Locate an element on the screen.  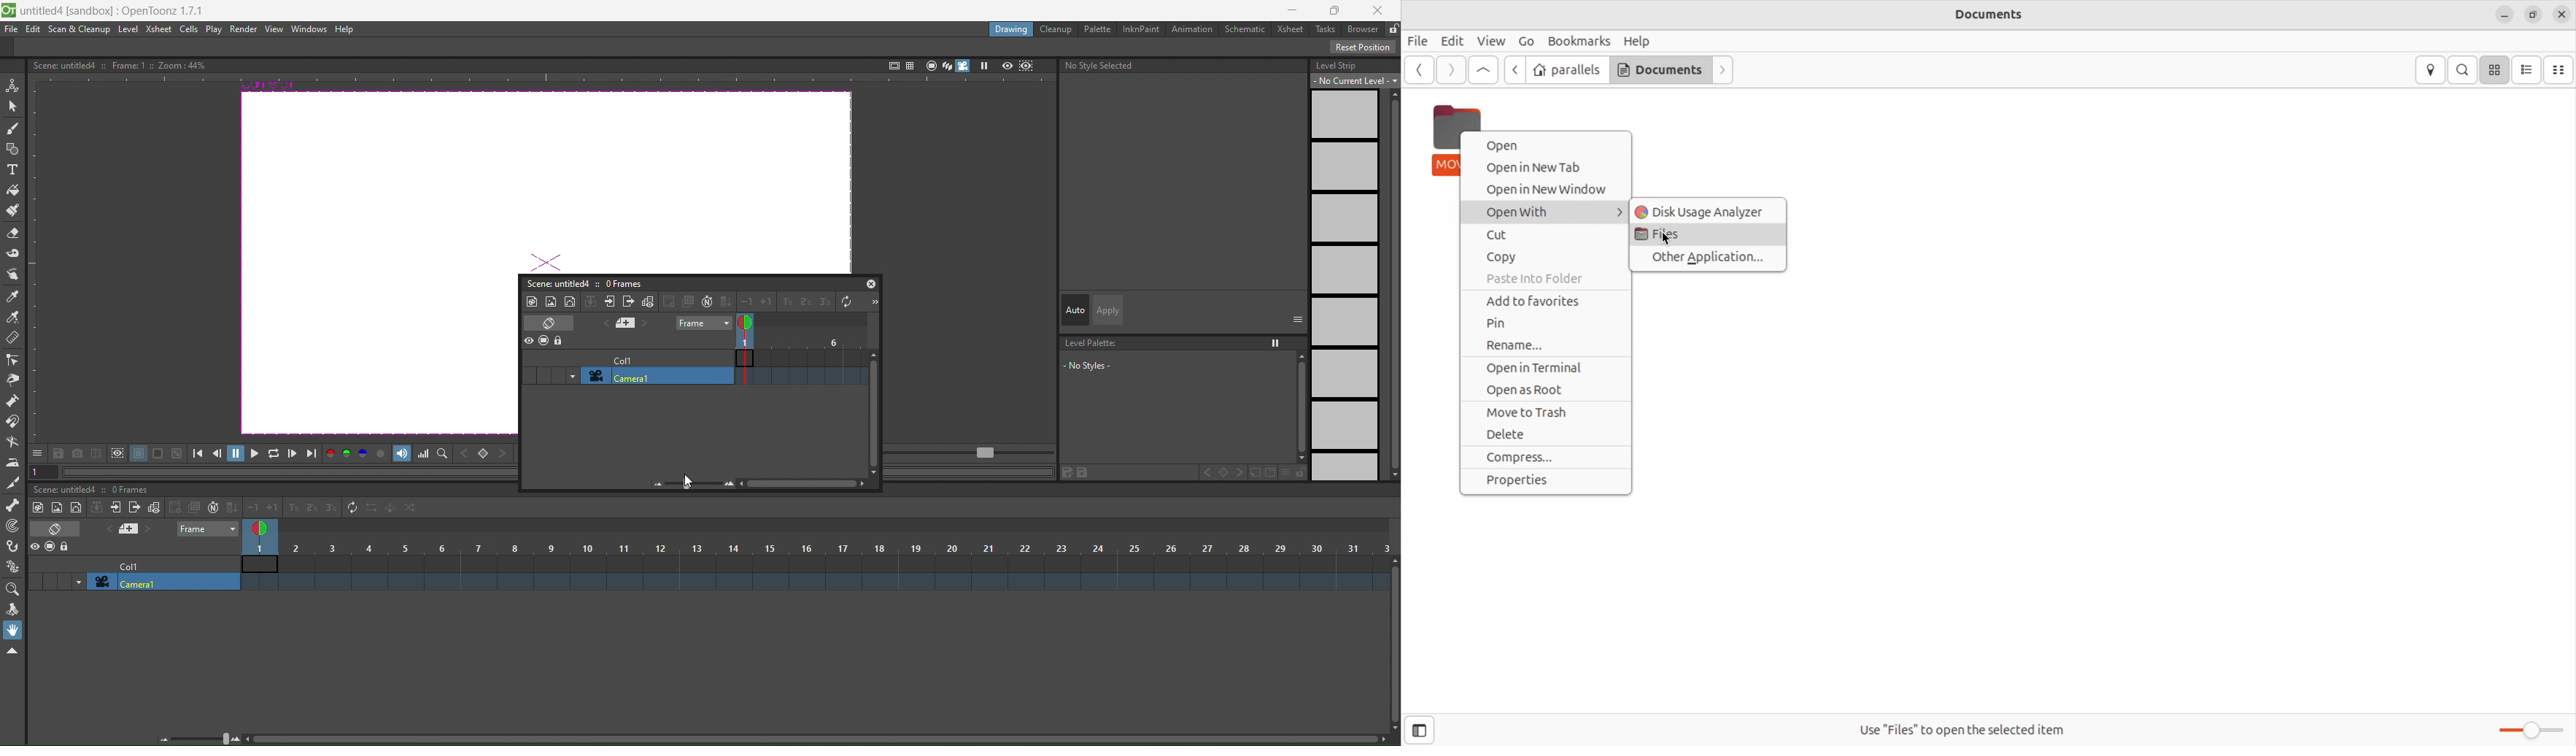
animation is located at coordinates (1195, 30).